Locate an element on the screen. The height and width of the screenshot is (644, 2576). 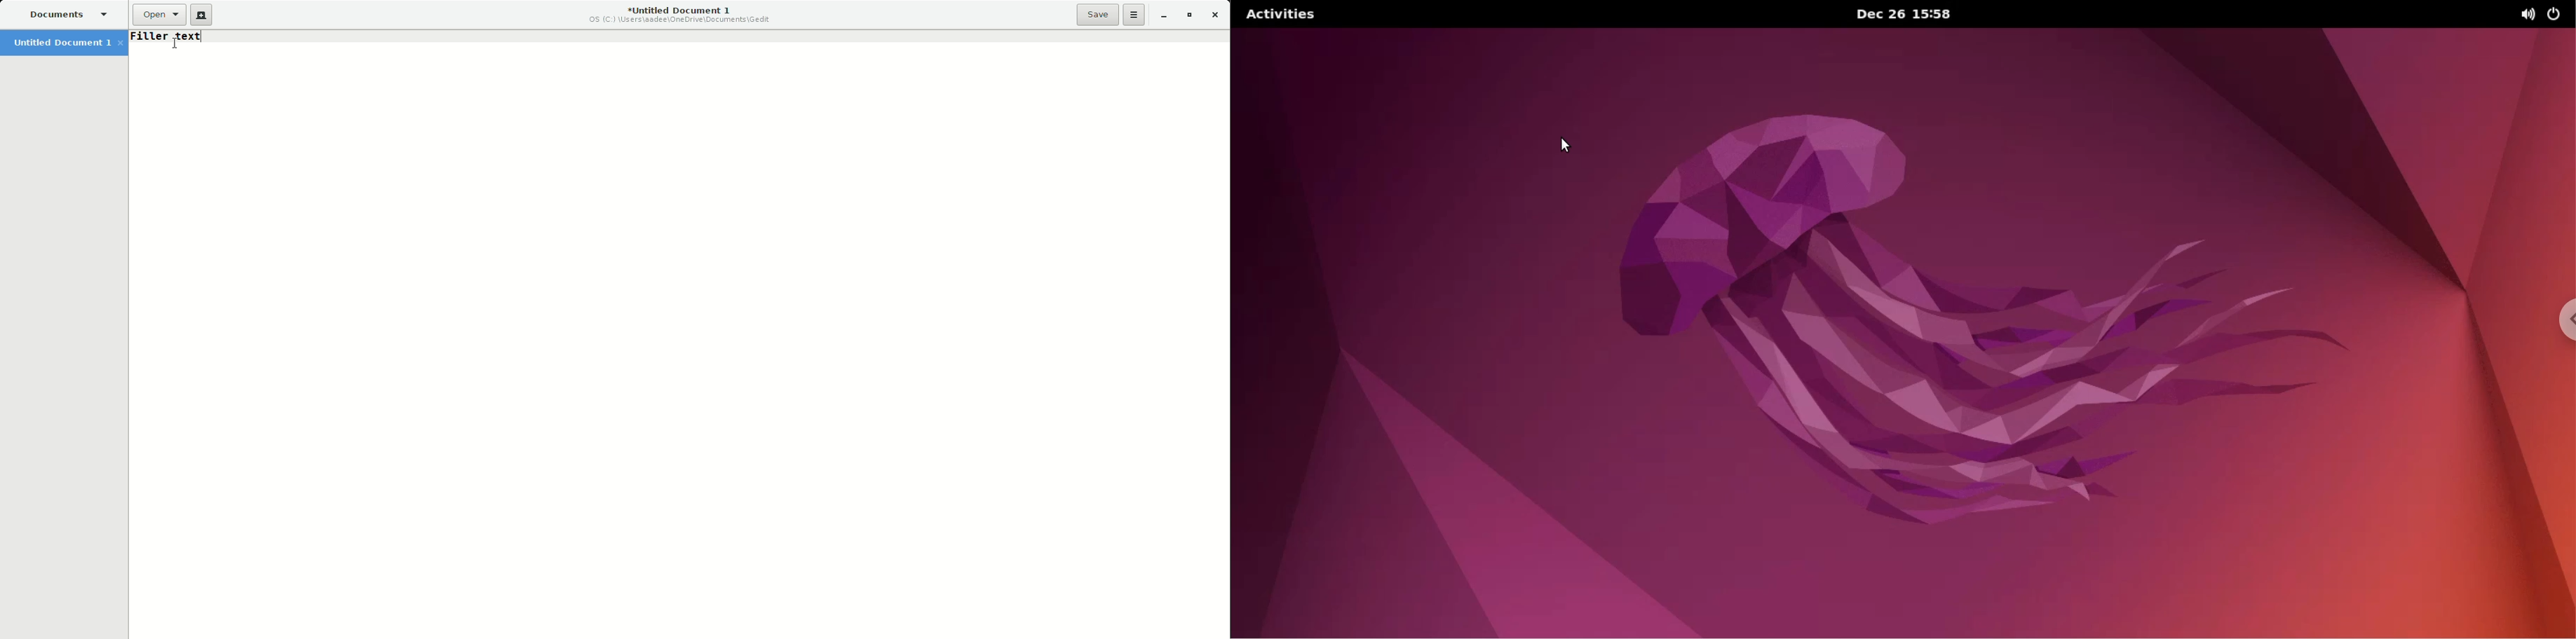
Cursor is located at coordinates (176, 44).